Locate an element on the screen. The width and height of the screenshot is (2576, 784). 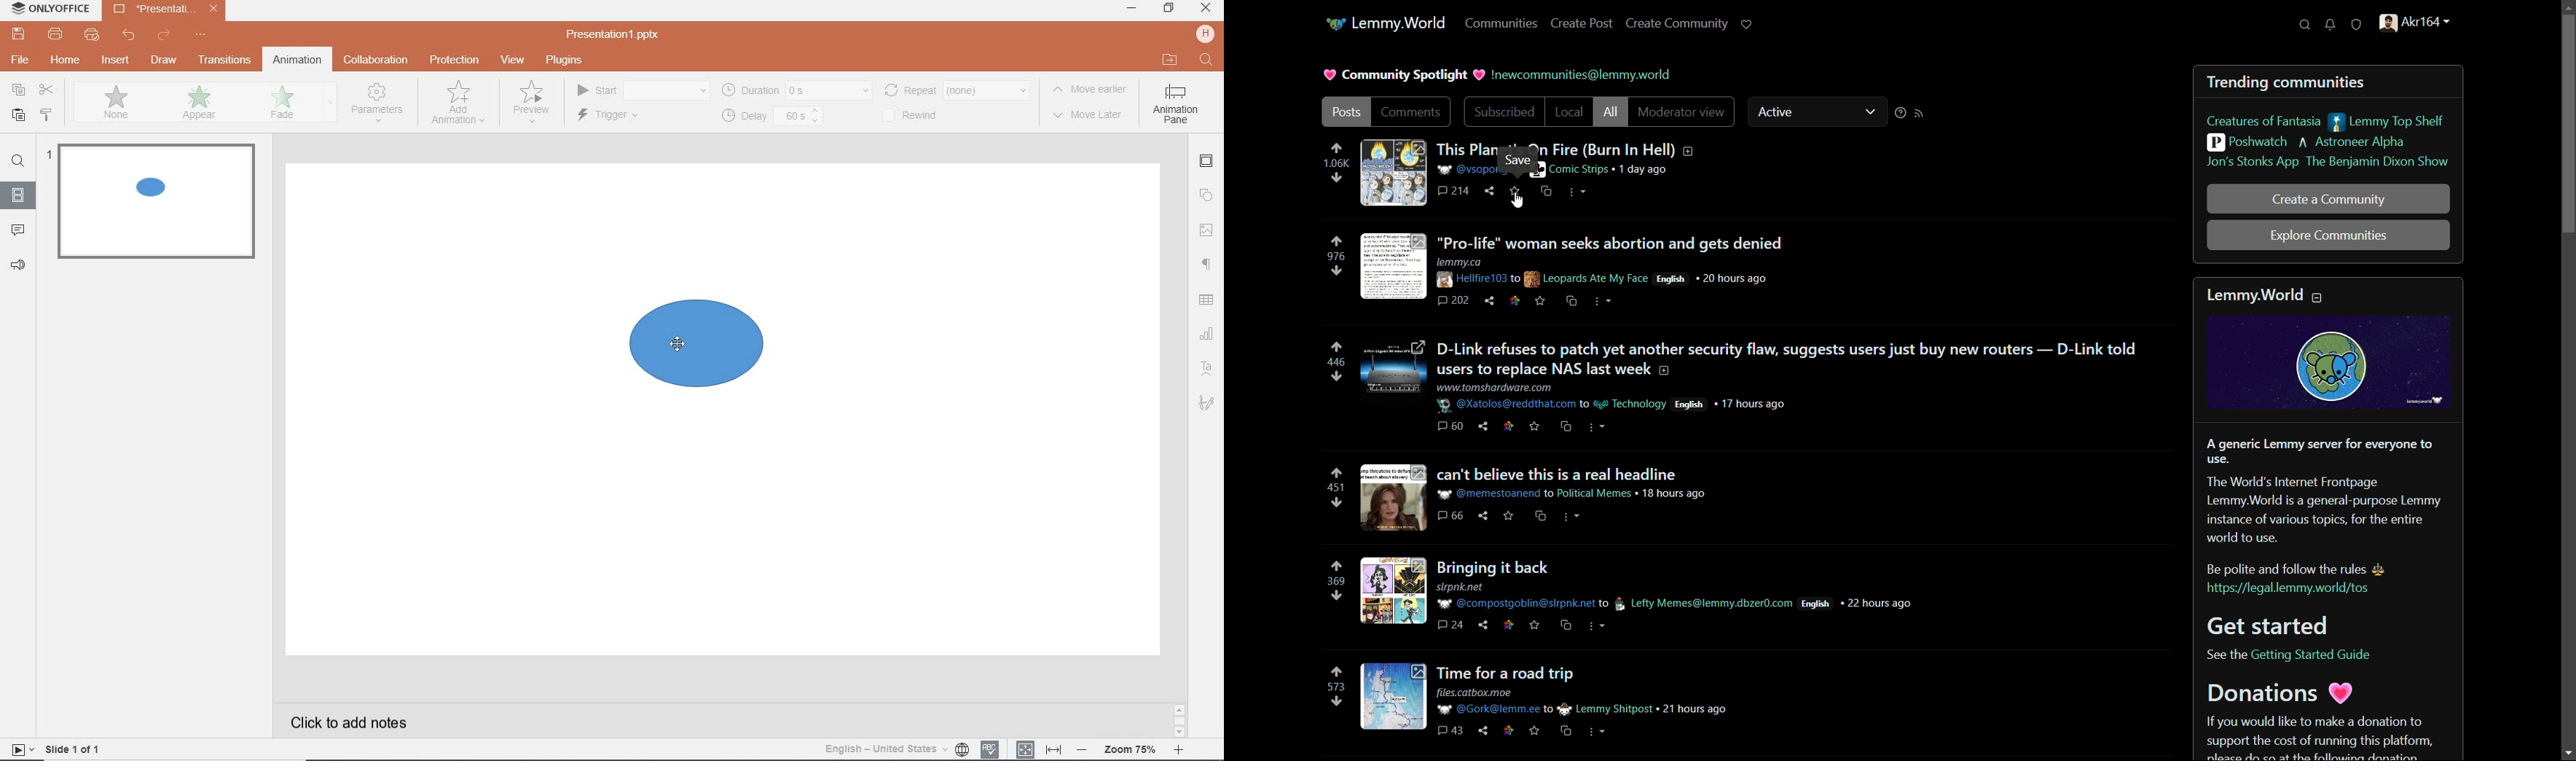
print is located at coordinates (55, 36).